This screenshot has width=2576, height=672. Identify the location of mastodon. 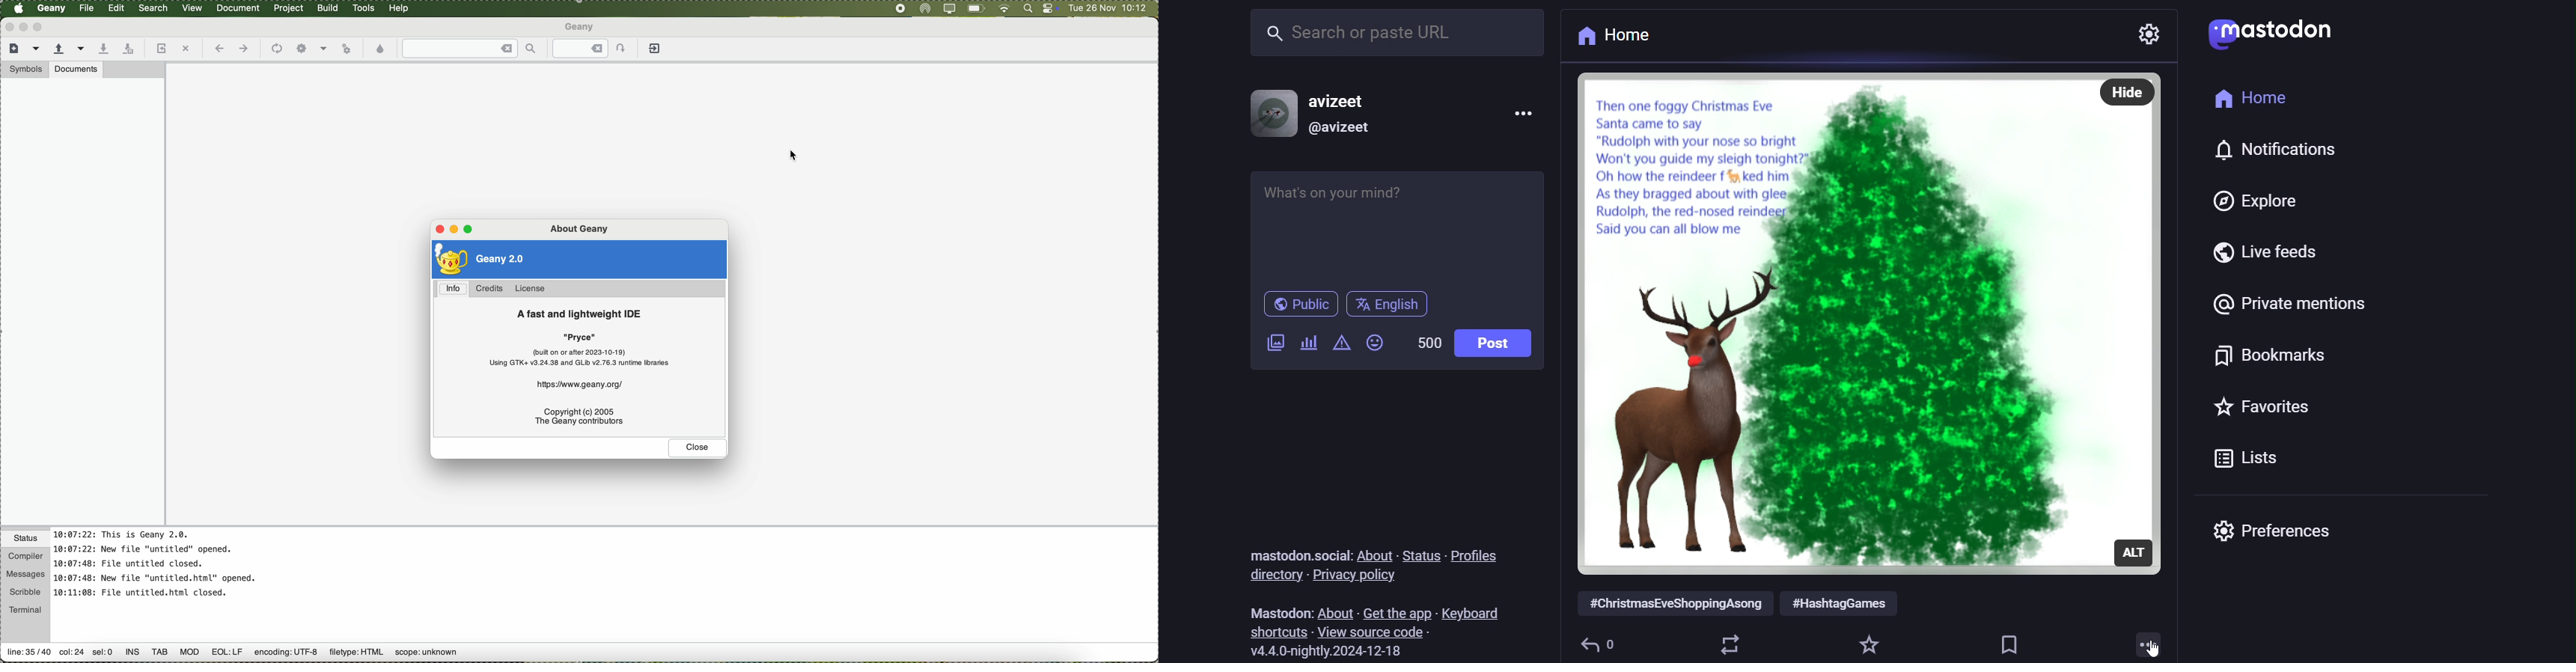
(1281, 612).